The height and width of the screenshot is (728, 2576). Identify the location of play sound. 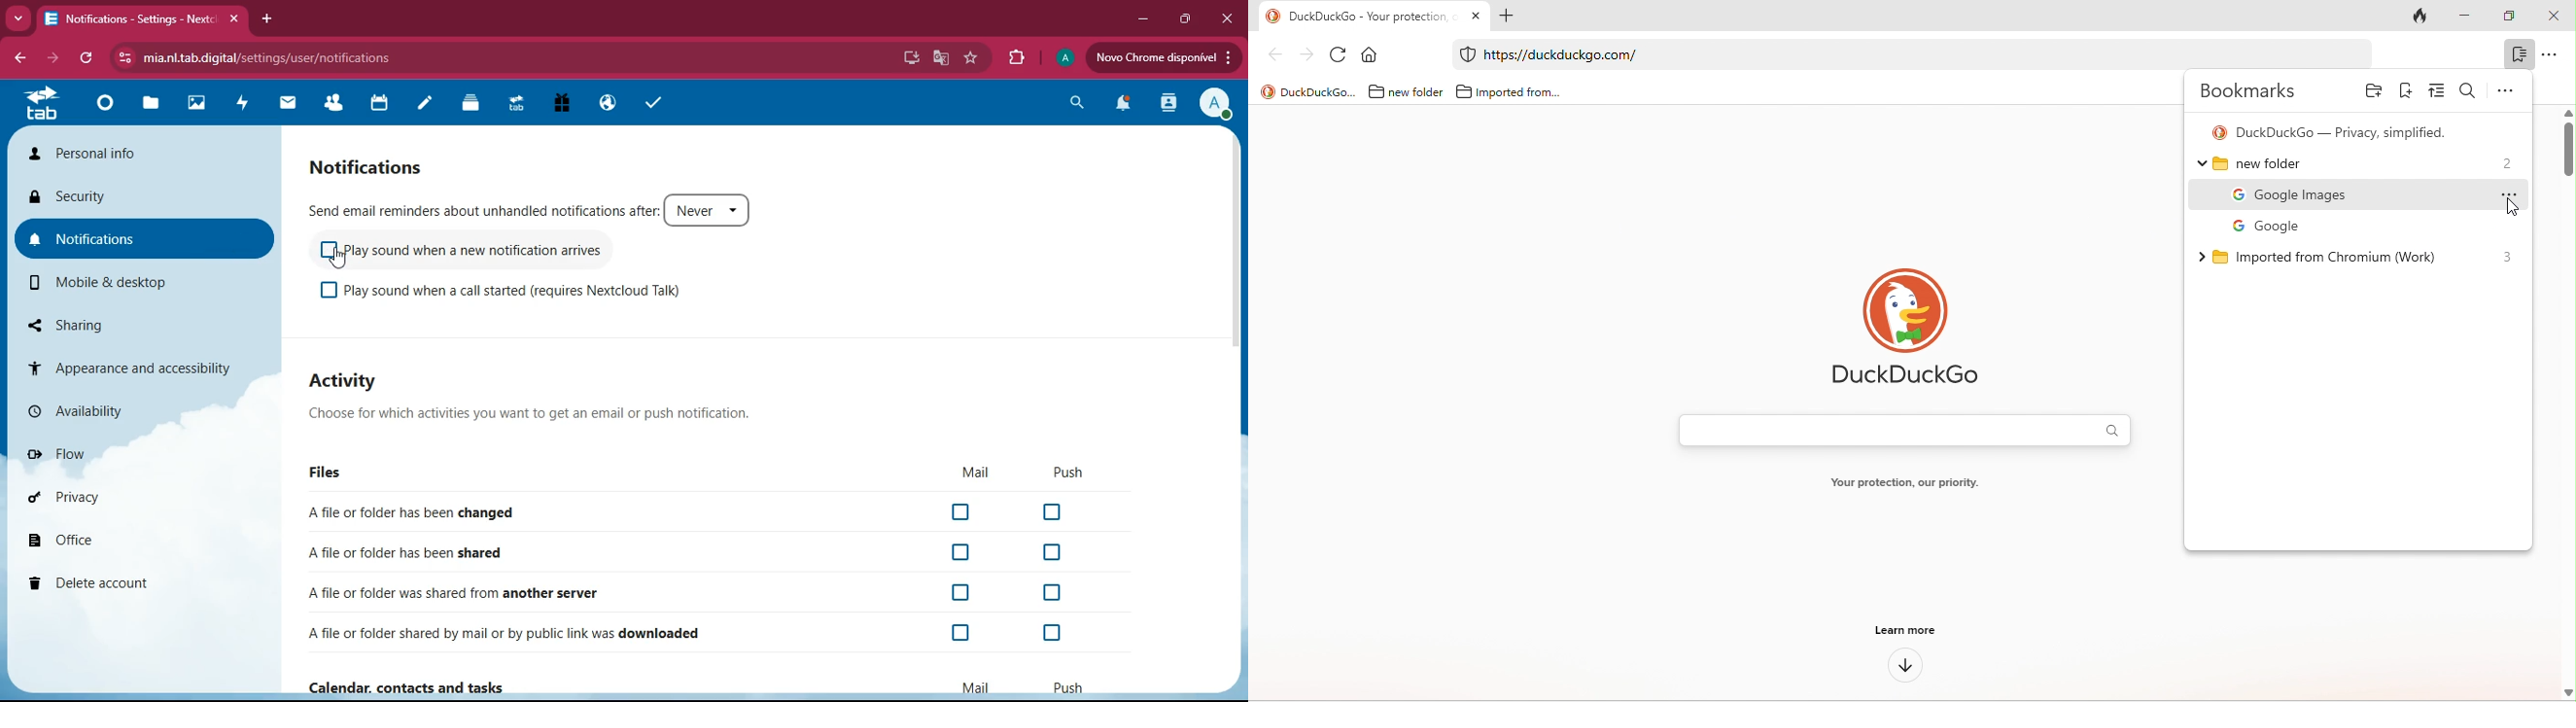
(532, 295).